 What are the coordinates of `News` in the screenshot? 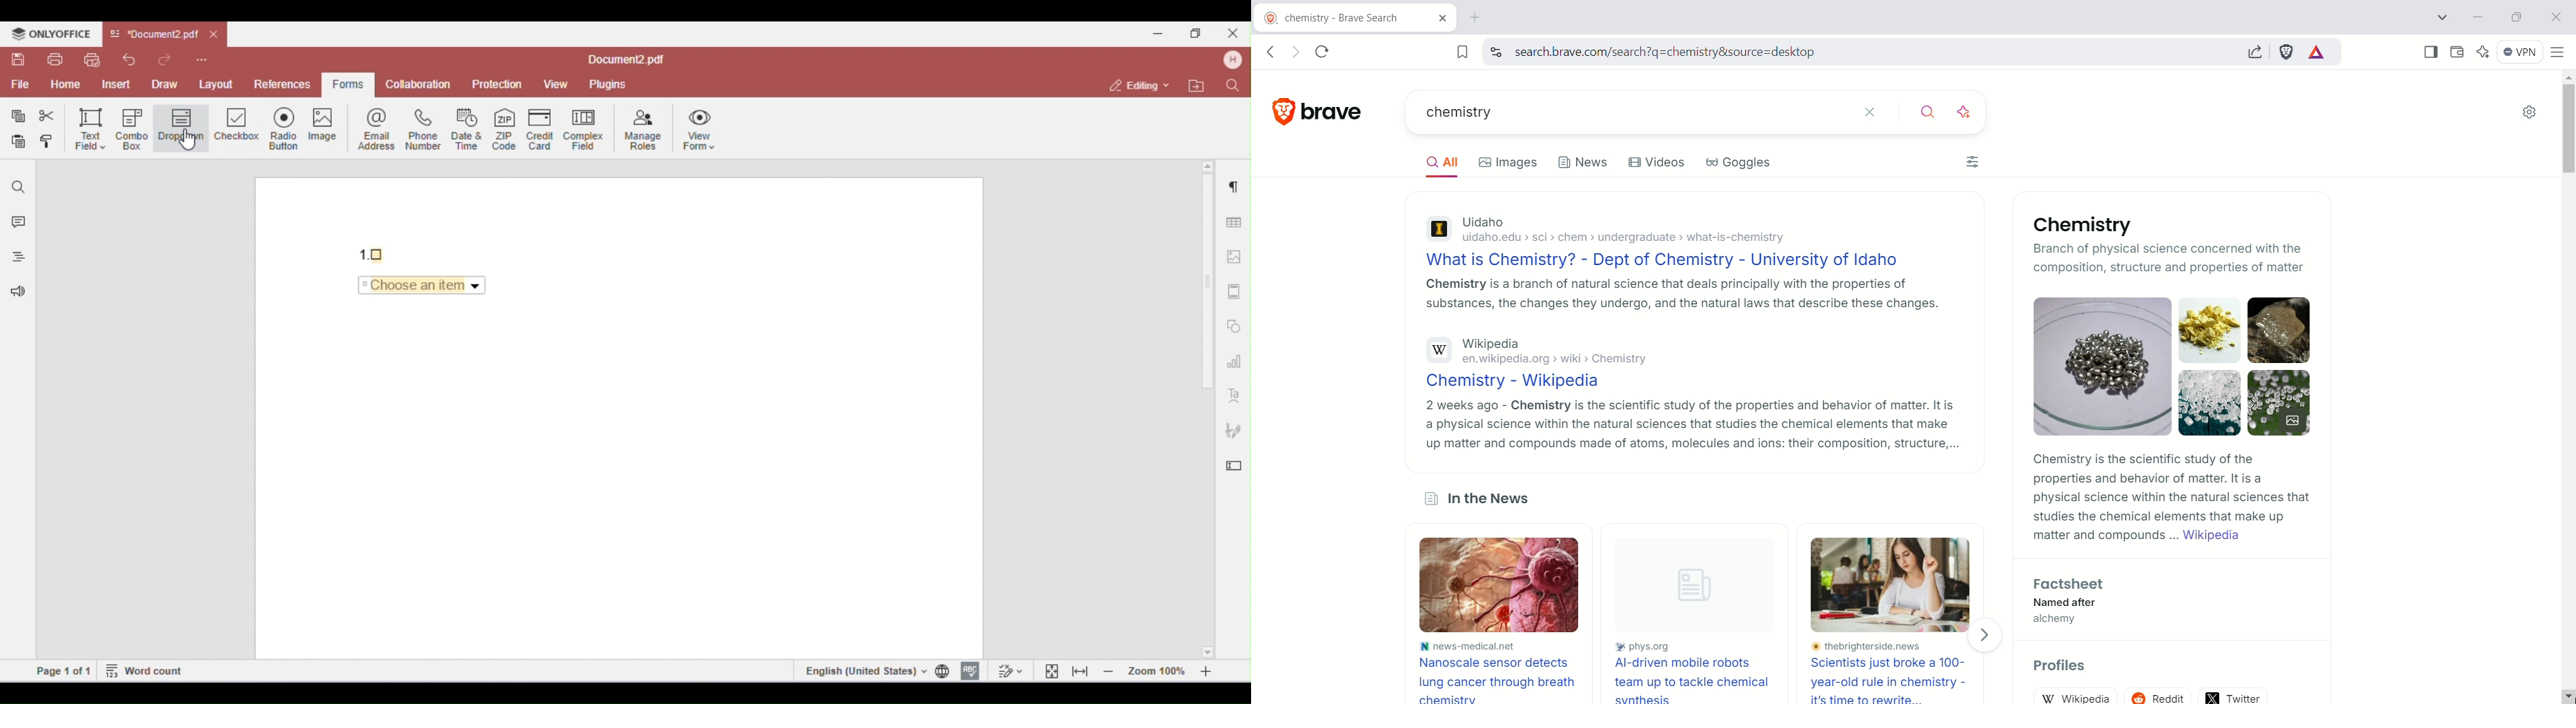 It's located at (1584, 166).